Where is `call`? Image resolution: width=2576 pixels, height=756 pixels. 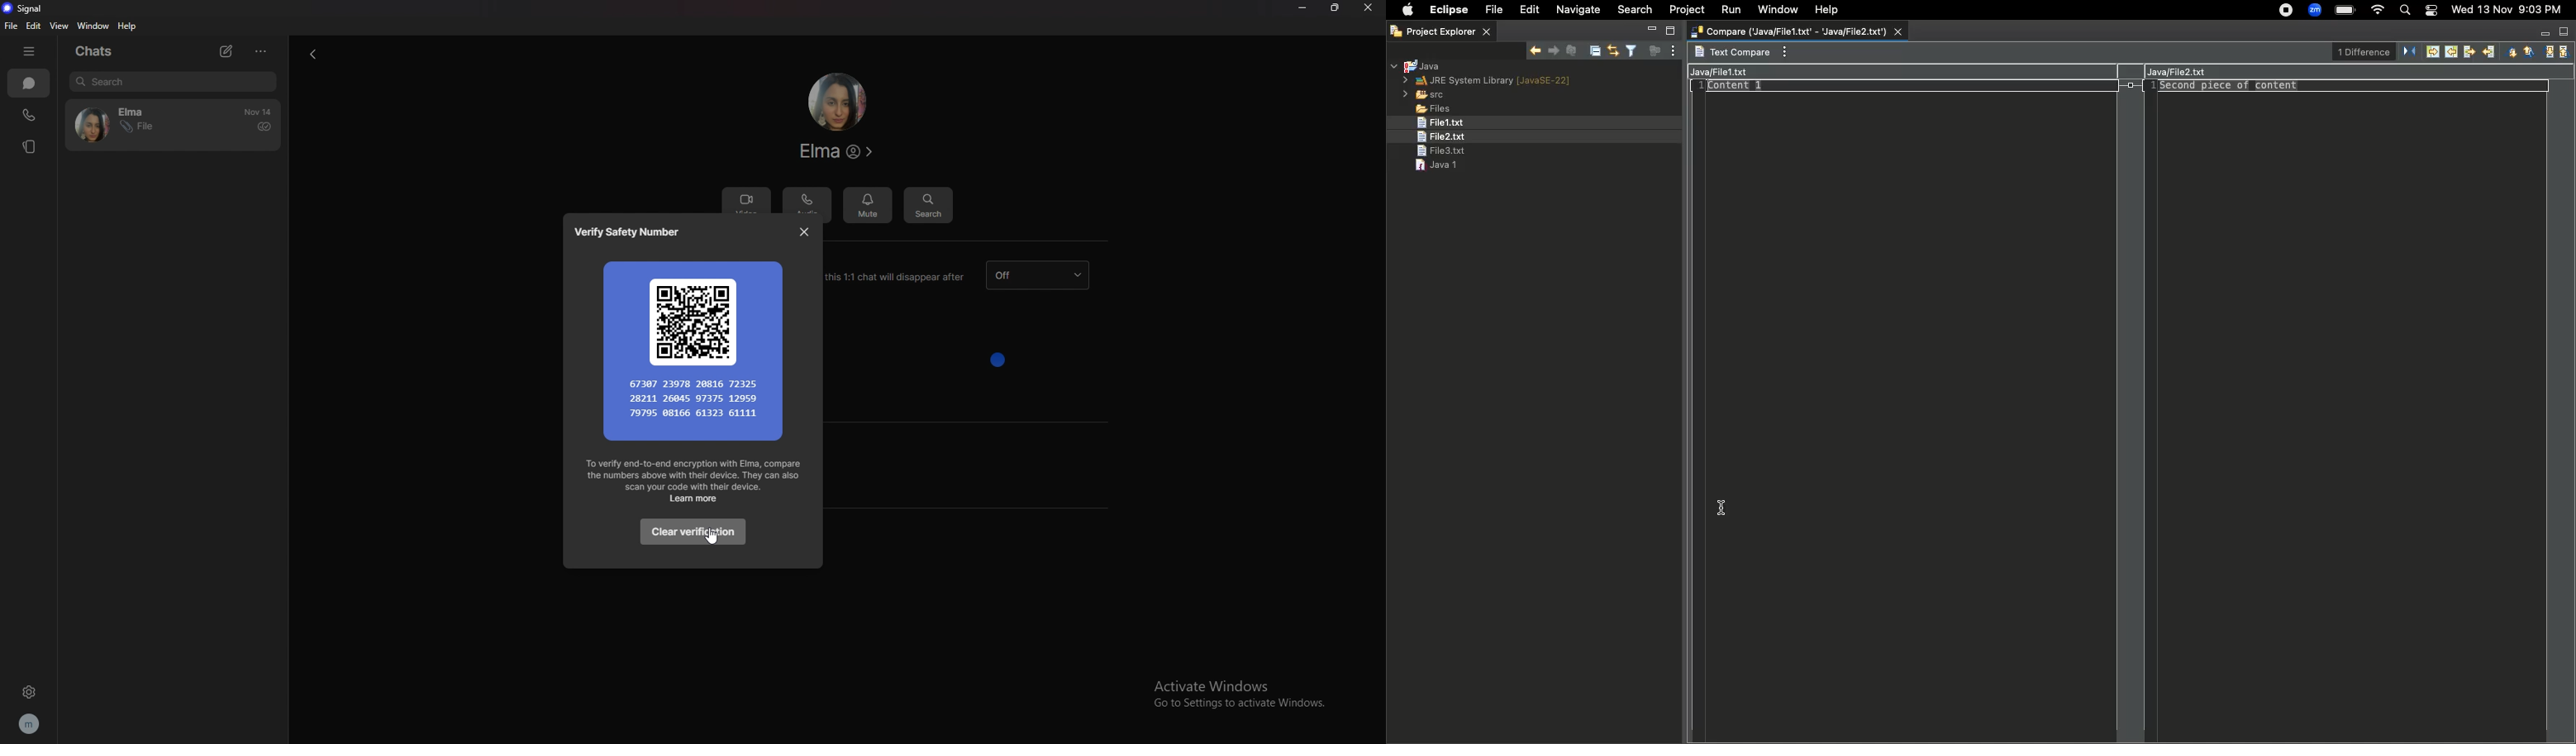 call is located at coordinates (28, 116).